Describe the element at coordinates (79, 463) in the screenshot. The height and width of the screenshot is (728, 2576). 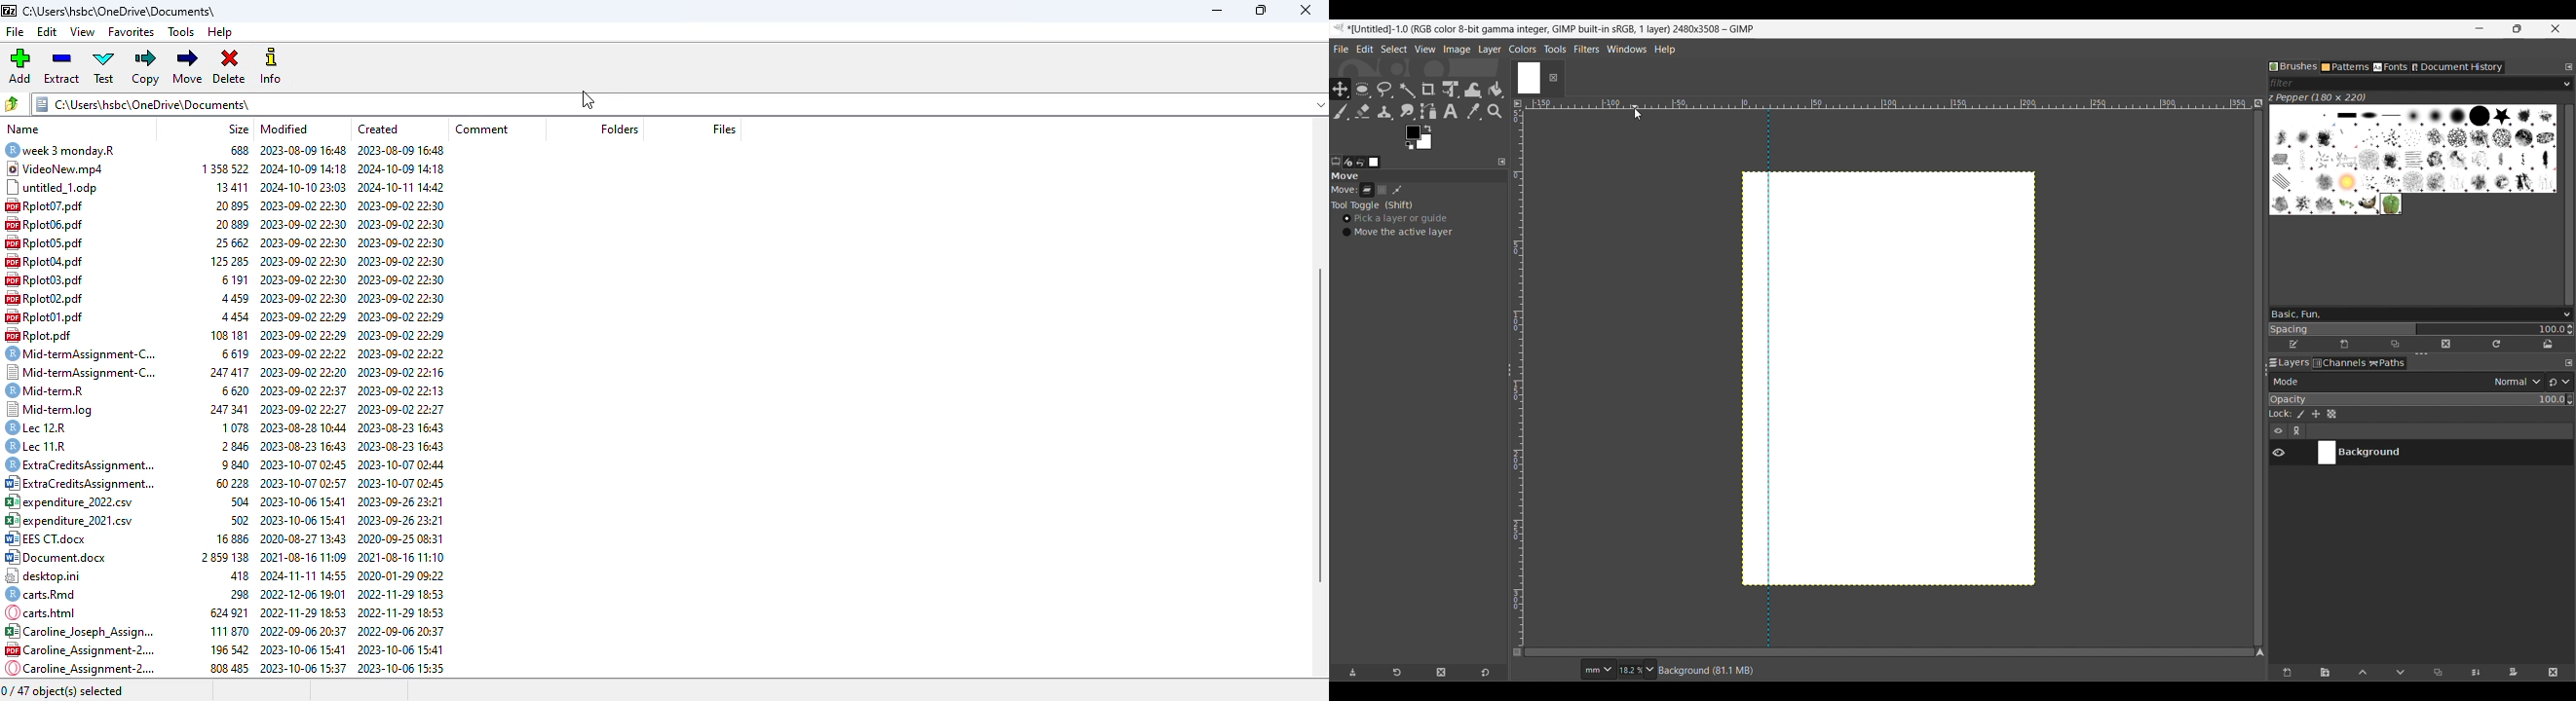
I see `ExtraCr
© ExtraCreditsAssignment...` at that location.